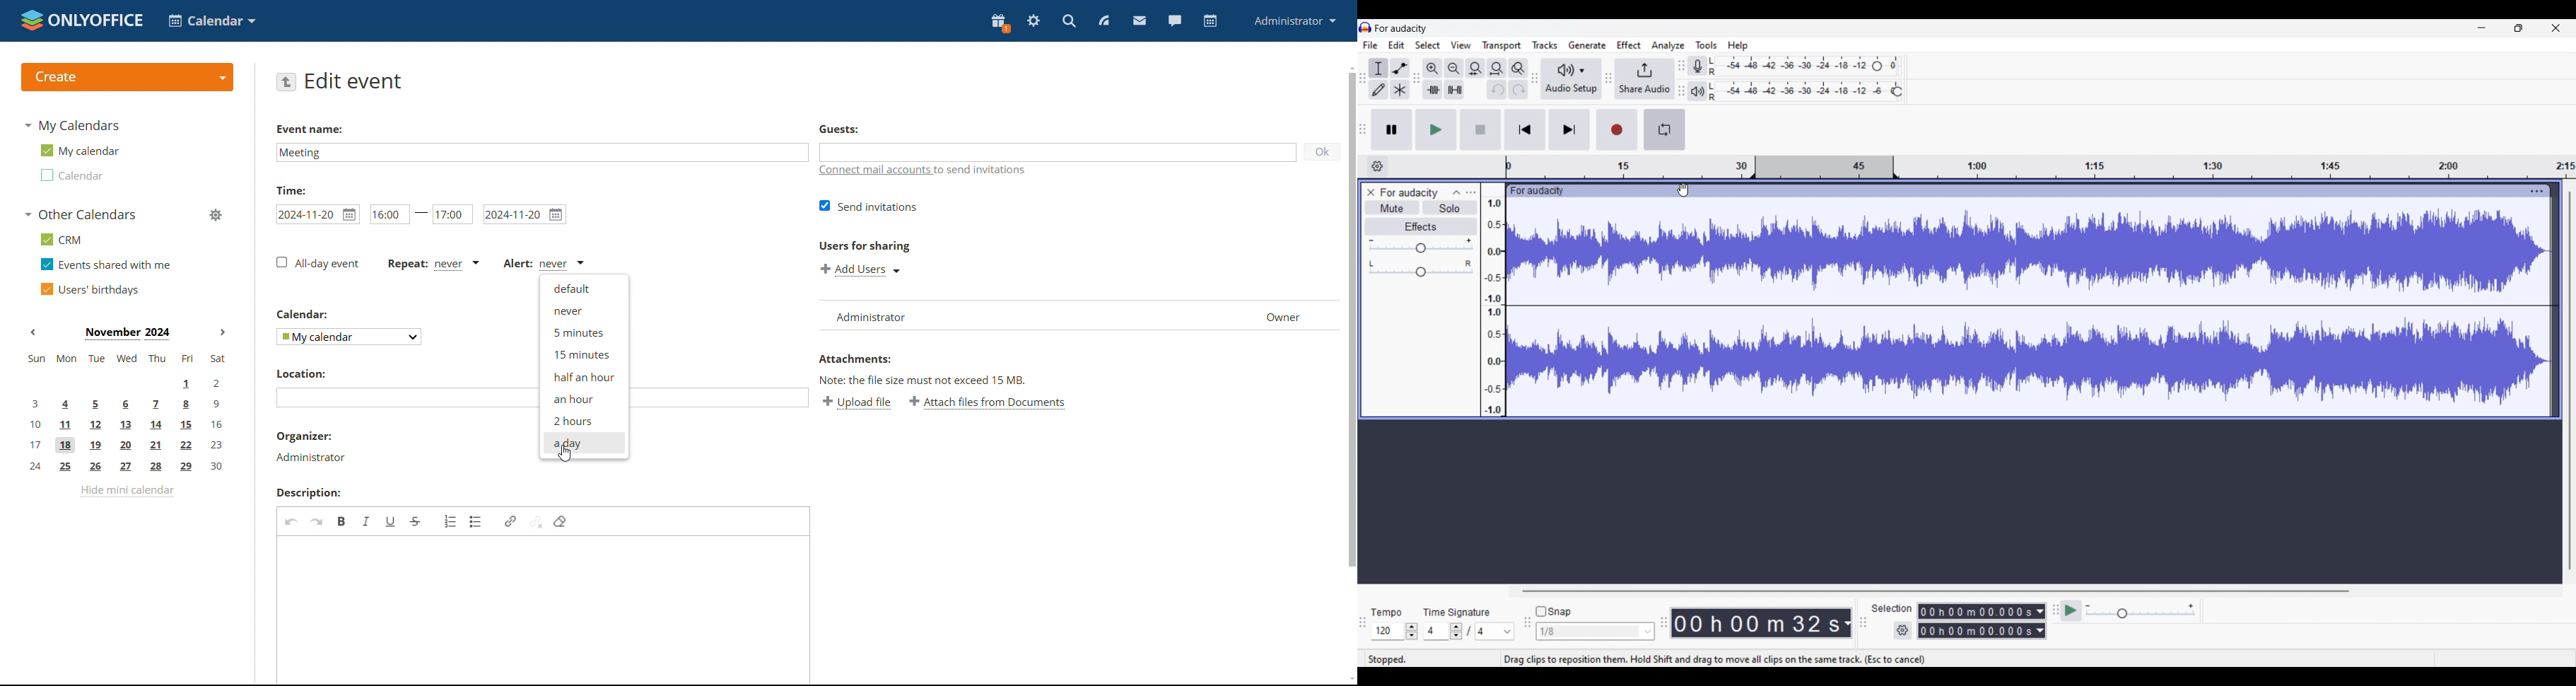 This screenshot has height=700, width=2576. Describe the element at coordinates (1401, 29) in the screenshot. I see `For audacity` at that location.